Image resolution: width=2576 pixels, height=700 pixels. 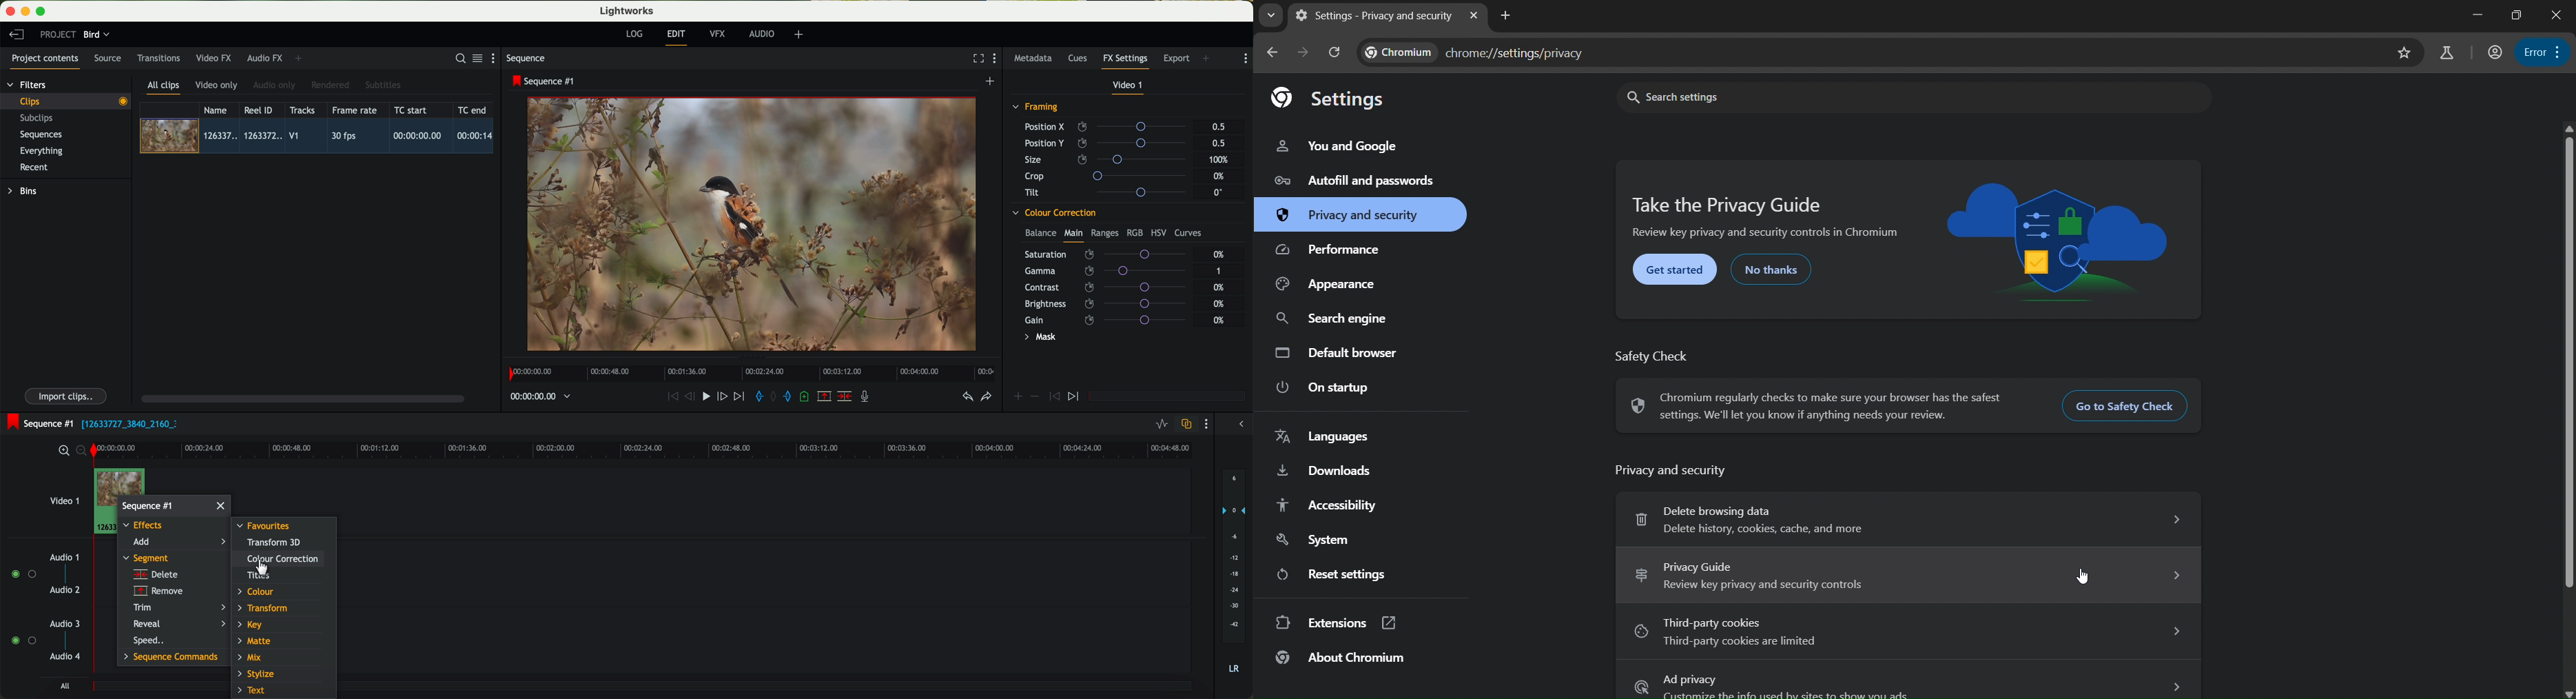 What do you see at coordinates (1337, 101) in the screenshot?
I see `settings` at bounding box center [1337, 101].